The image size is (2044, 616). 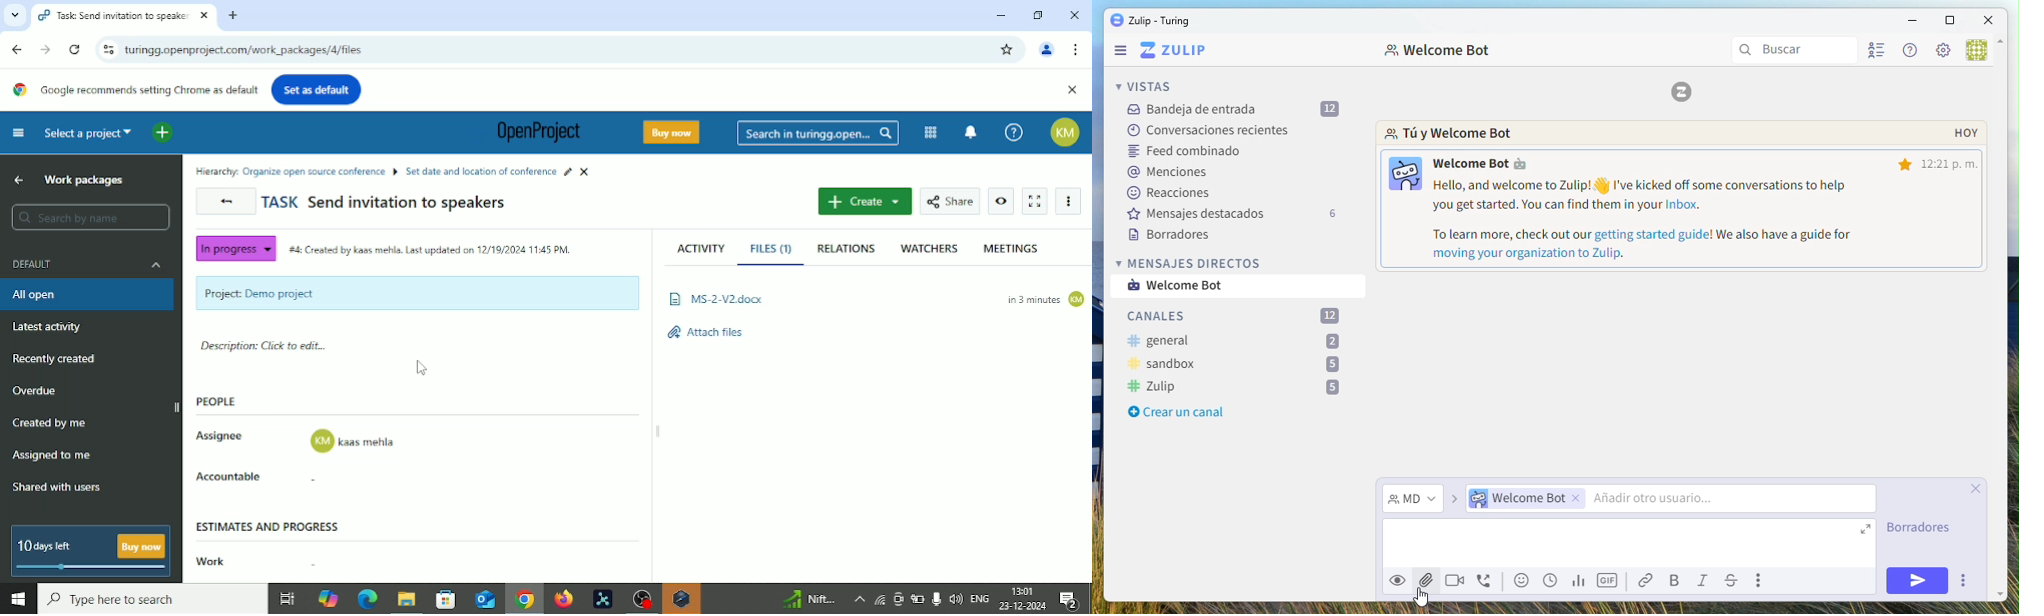 What do you see at coordinates (936, 598) in the screenshot?
I see `Mic` at bounding box center [936, 598].